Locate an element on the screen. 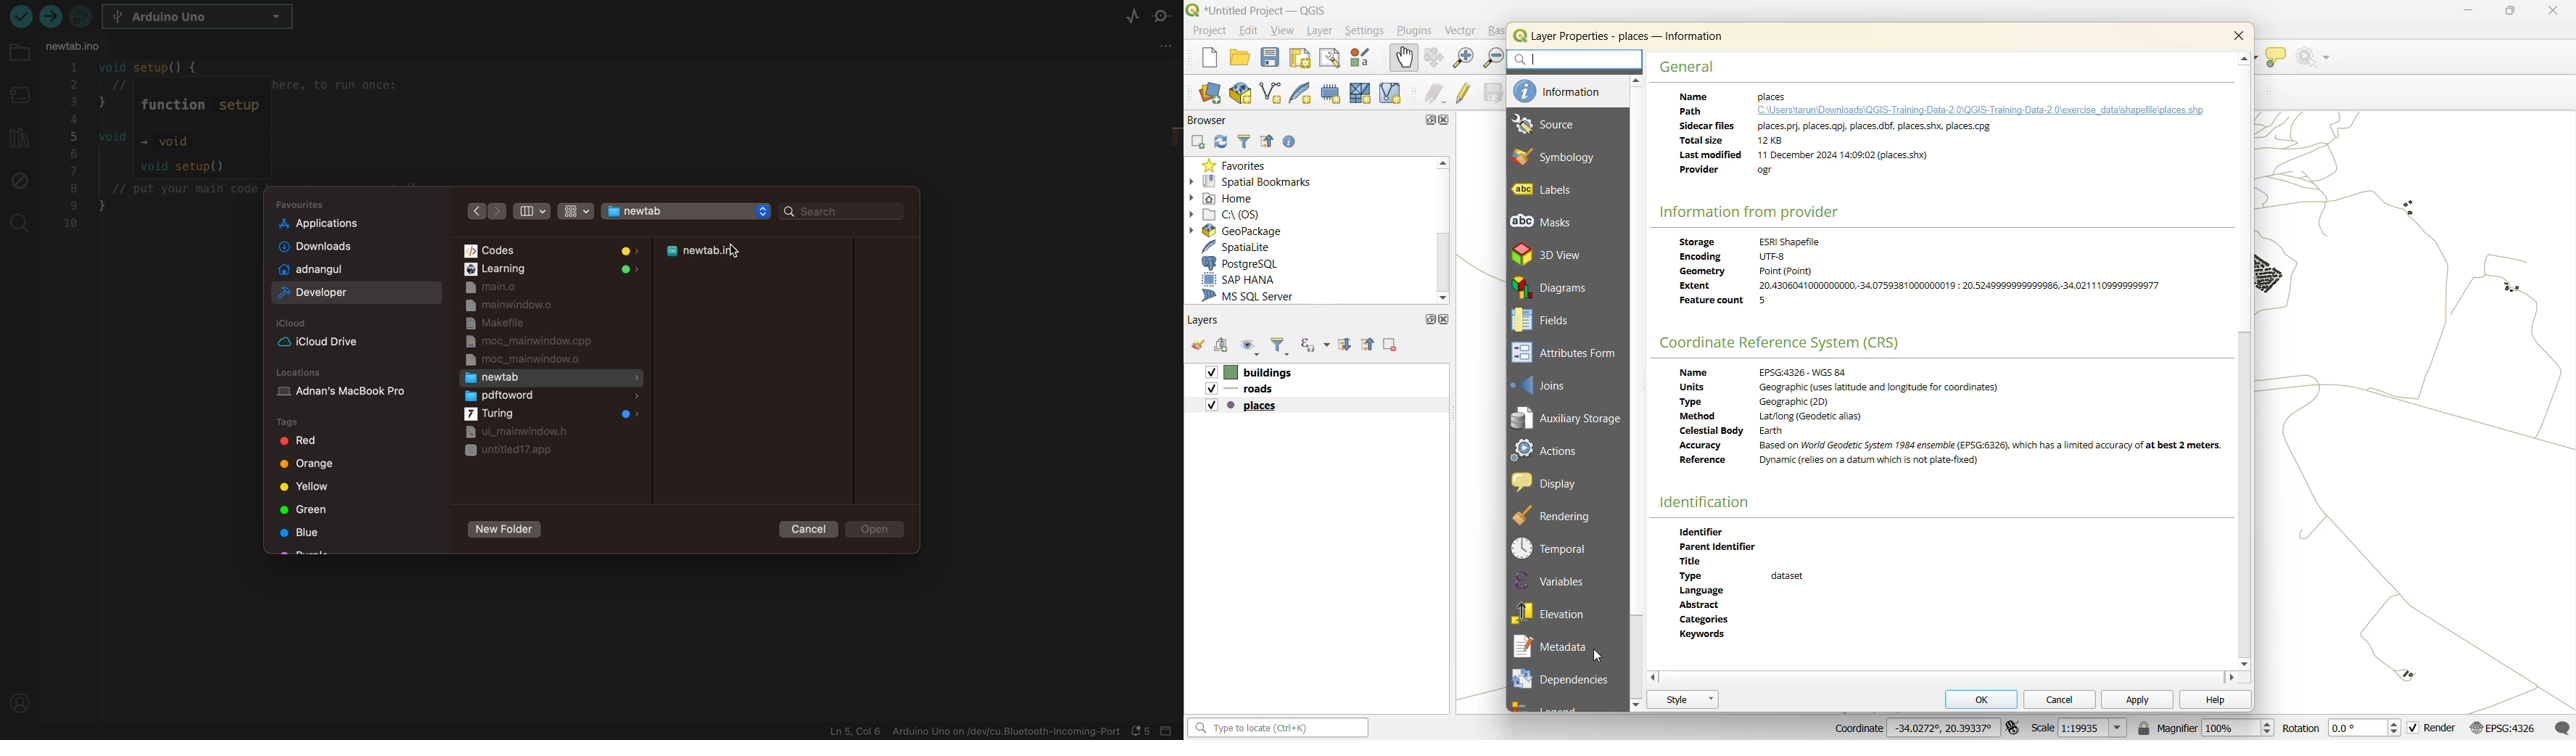 This screenshot has height=756, width=2576. add is located at coordinates (1226, 346).